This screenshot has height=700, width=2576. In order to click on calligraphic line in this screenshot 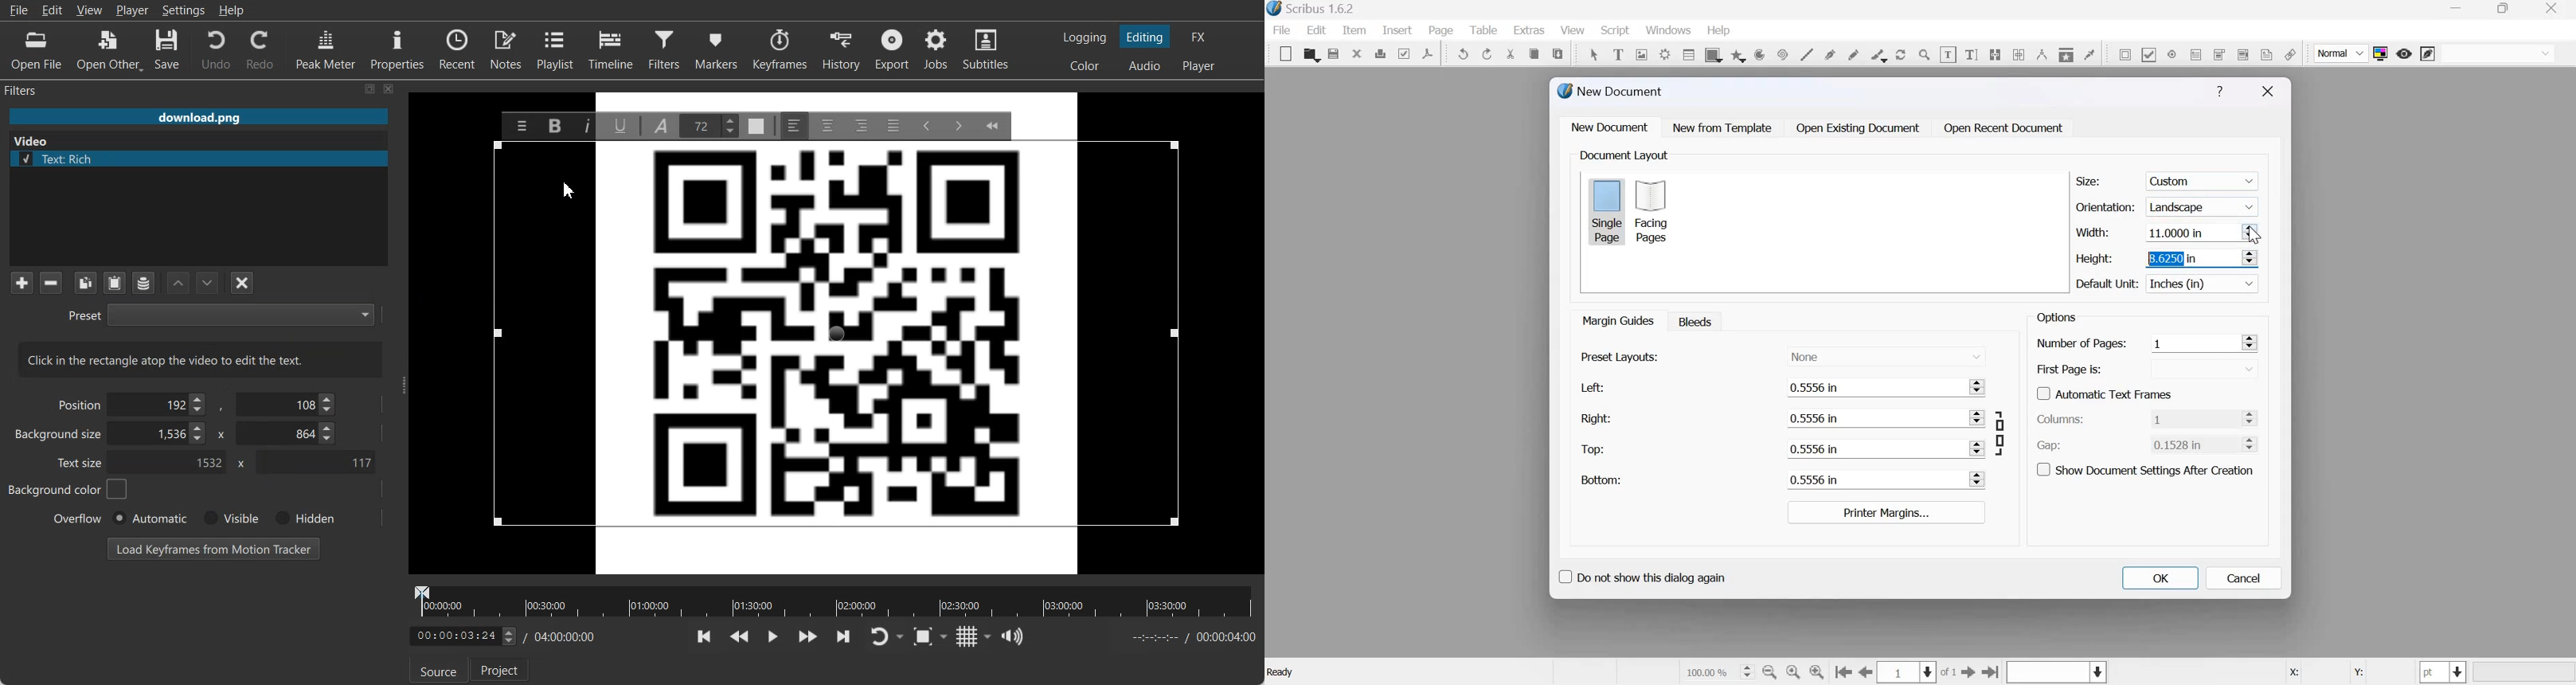, I will do `click(1877, 54)`.